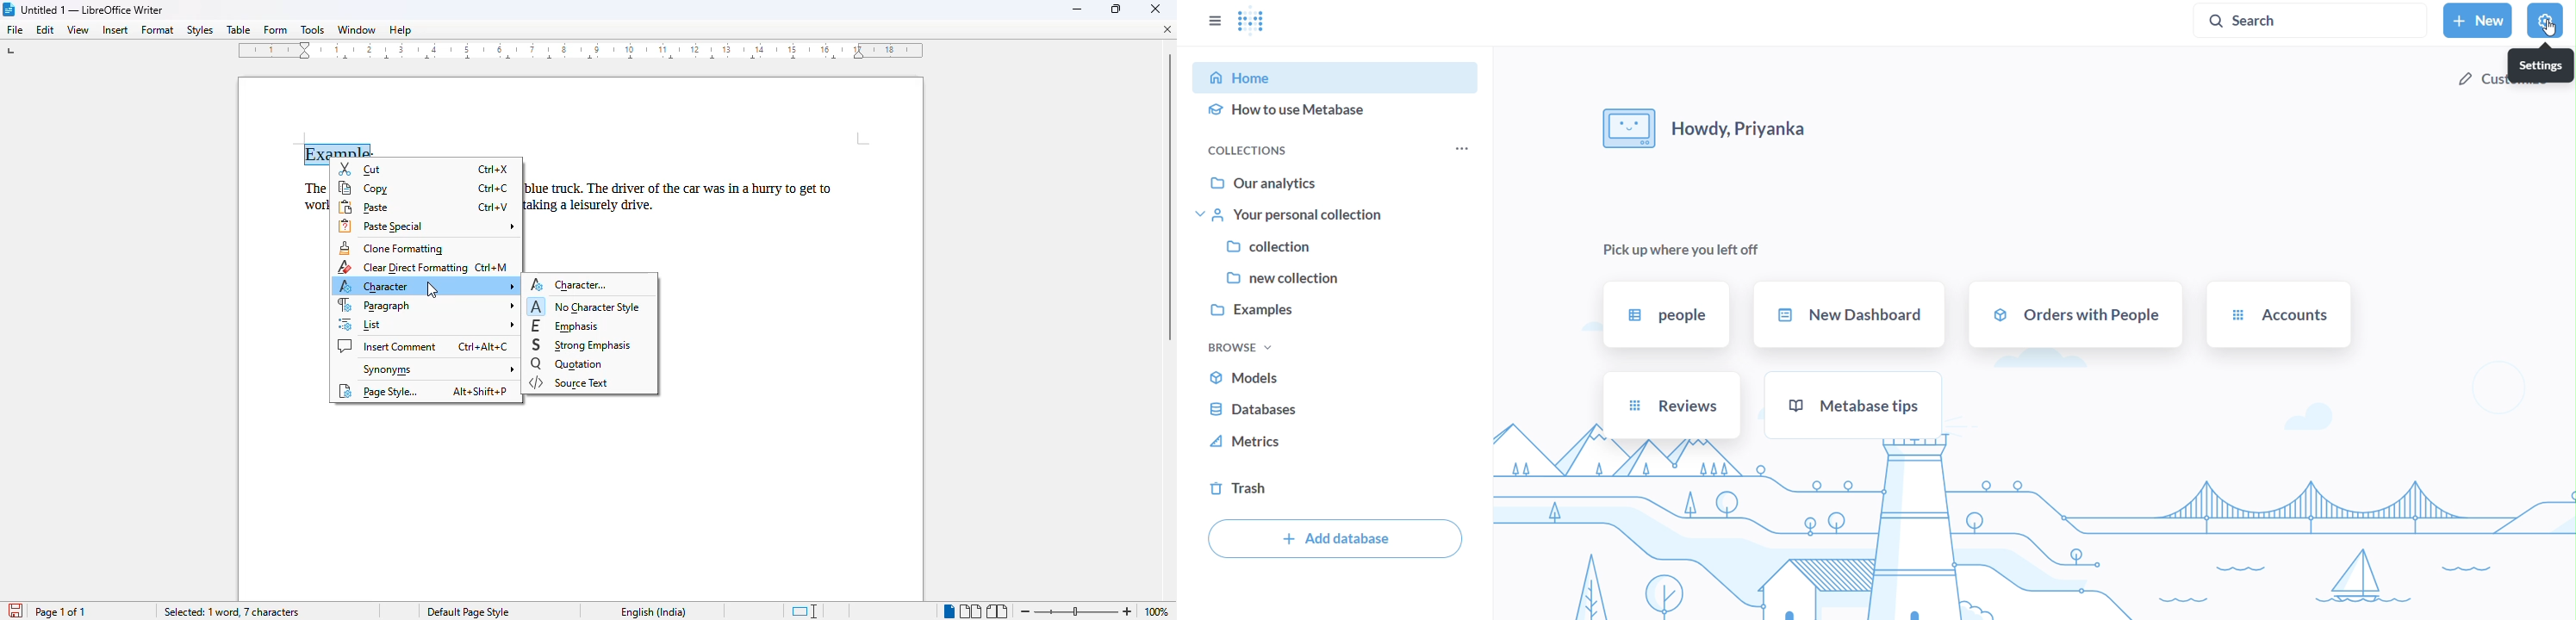 The image size is (2576, 644). What do you see at coordinates (401, 30) in the screenshot?
I see `help` at bounding box center [401, 30].